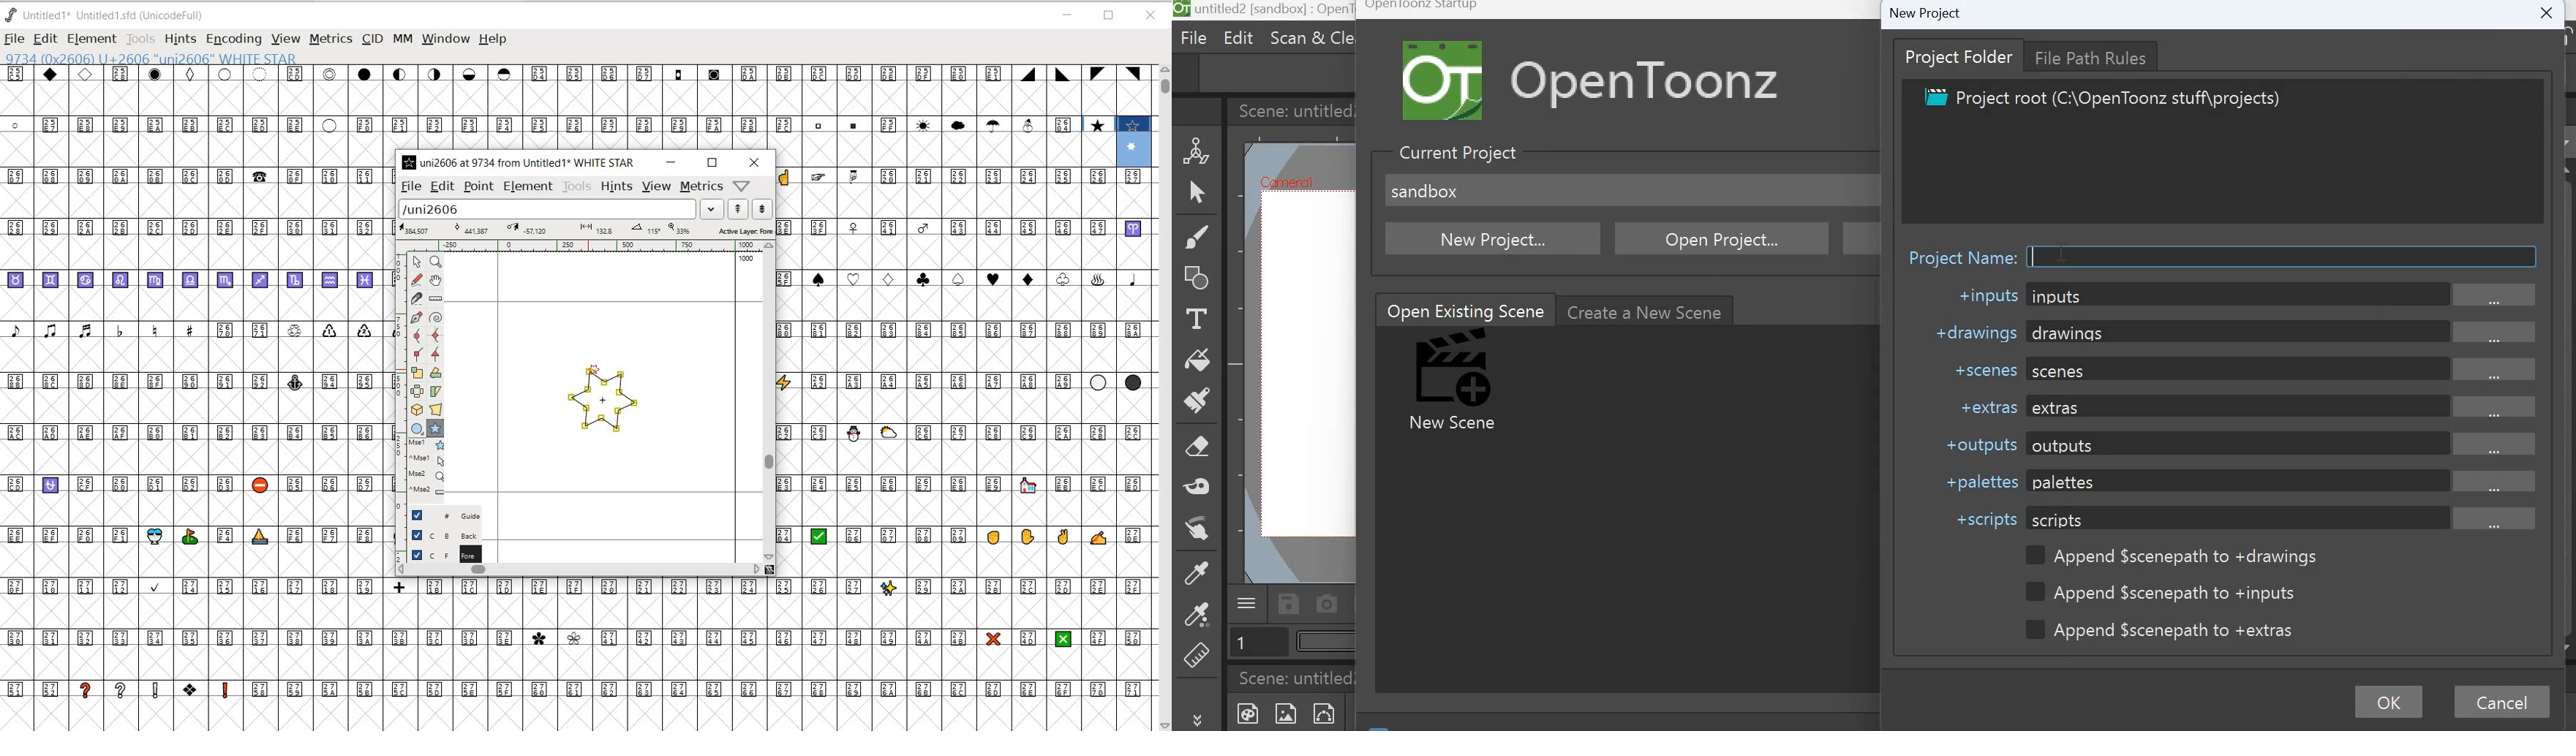 This screenshot has width=2576, height=756. I want to click on FLIP THE SELECTION, so click(418, 392).